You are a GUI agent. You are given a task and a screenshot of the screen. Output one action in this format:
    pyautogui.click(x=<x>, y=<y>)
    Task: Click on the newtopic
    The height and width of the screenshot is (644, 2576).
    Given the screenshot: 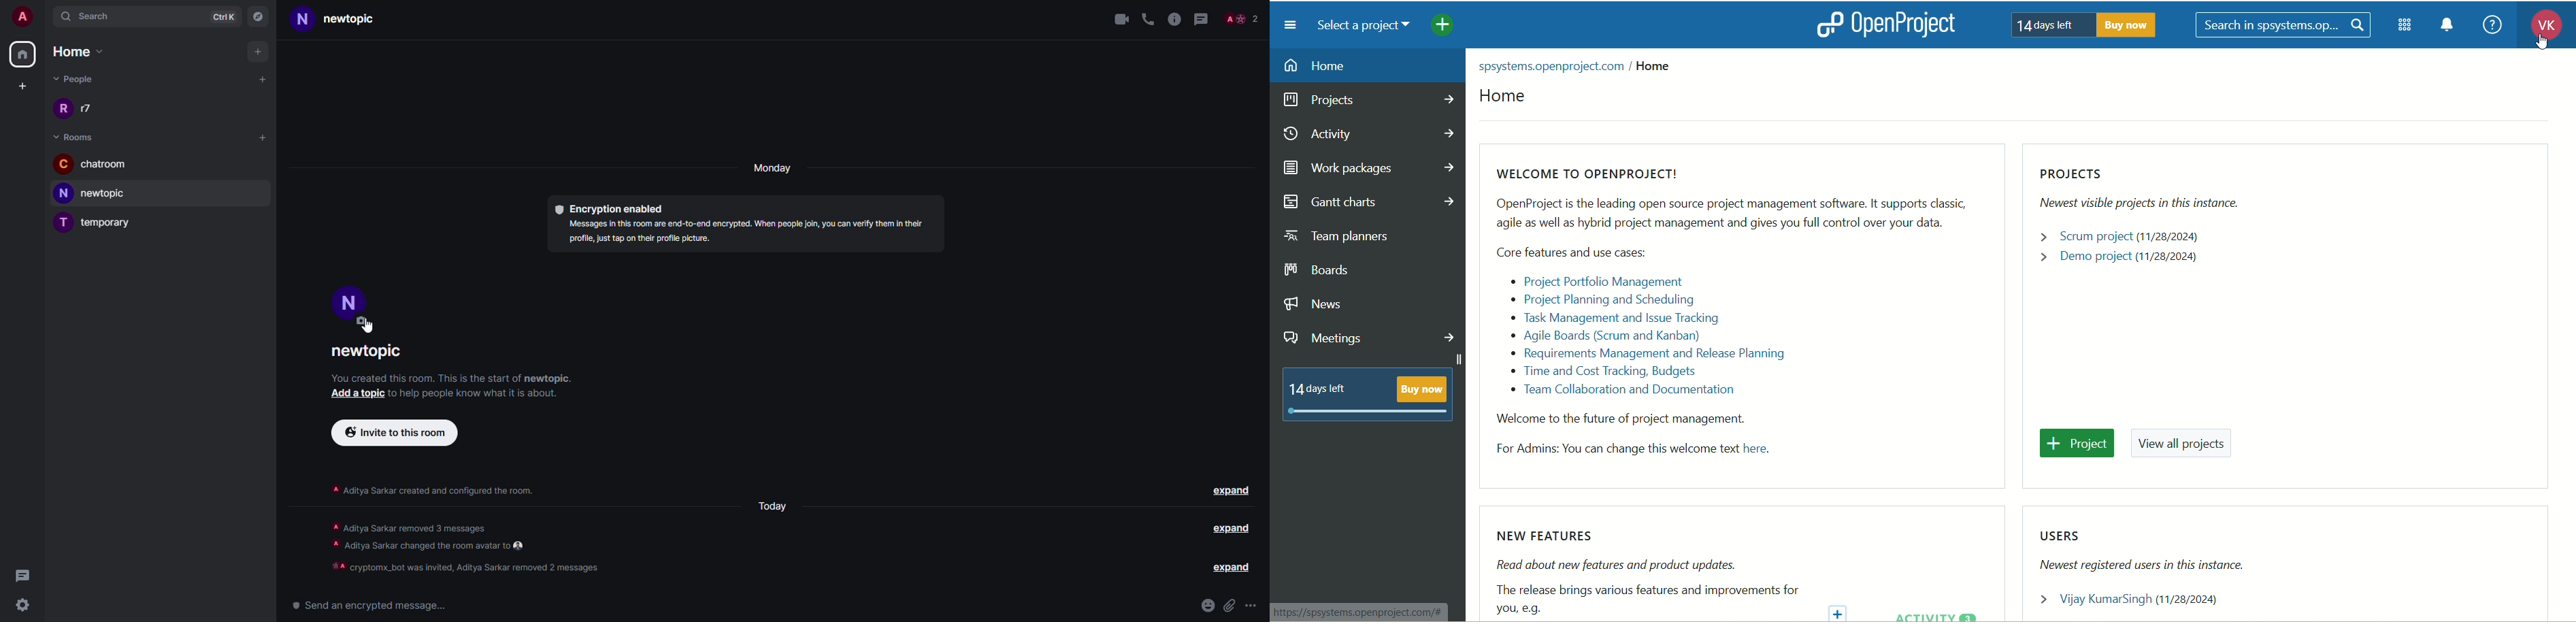 What is the action you would take?
    pyautogui.click(x=340, y=21)
    